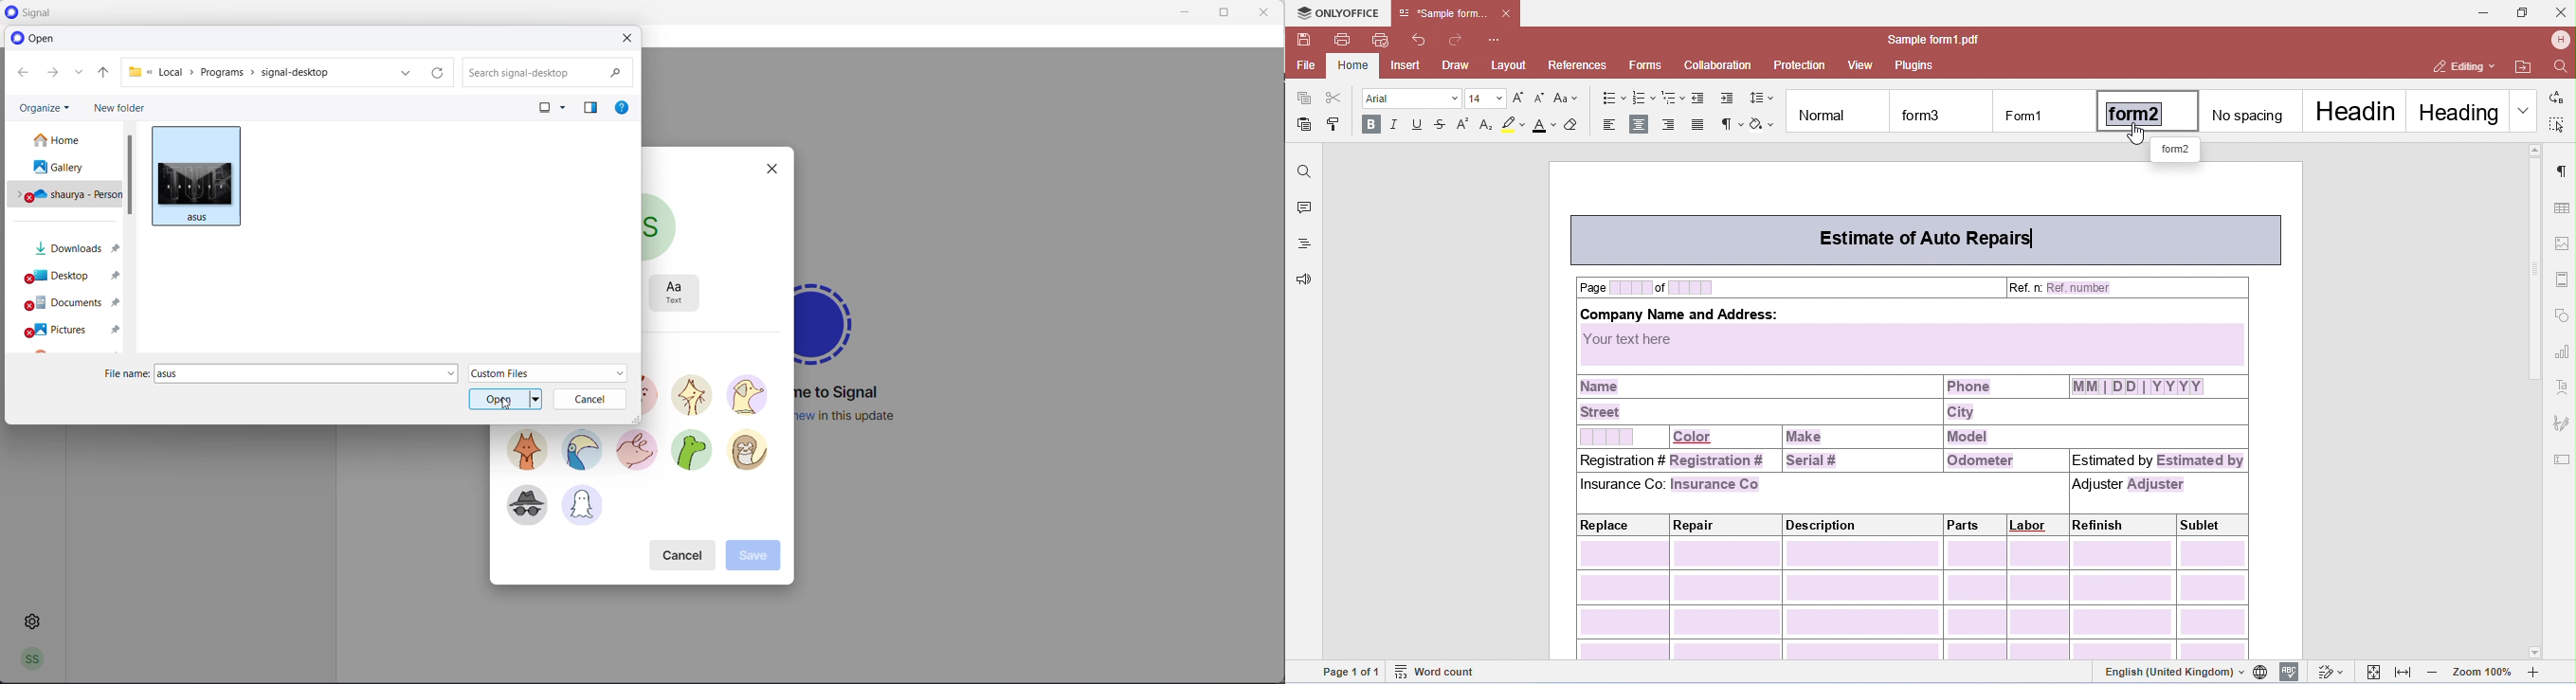 The width and height of the screenshot is (2576, 700). I want to click on avatar, so click(582, 504).